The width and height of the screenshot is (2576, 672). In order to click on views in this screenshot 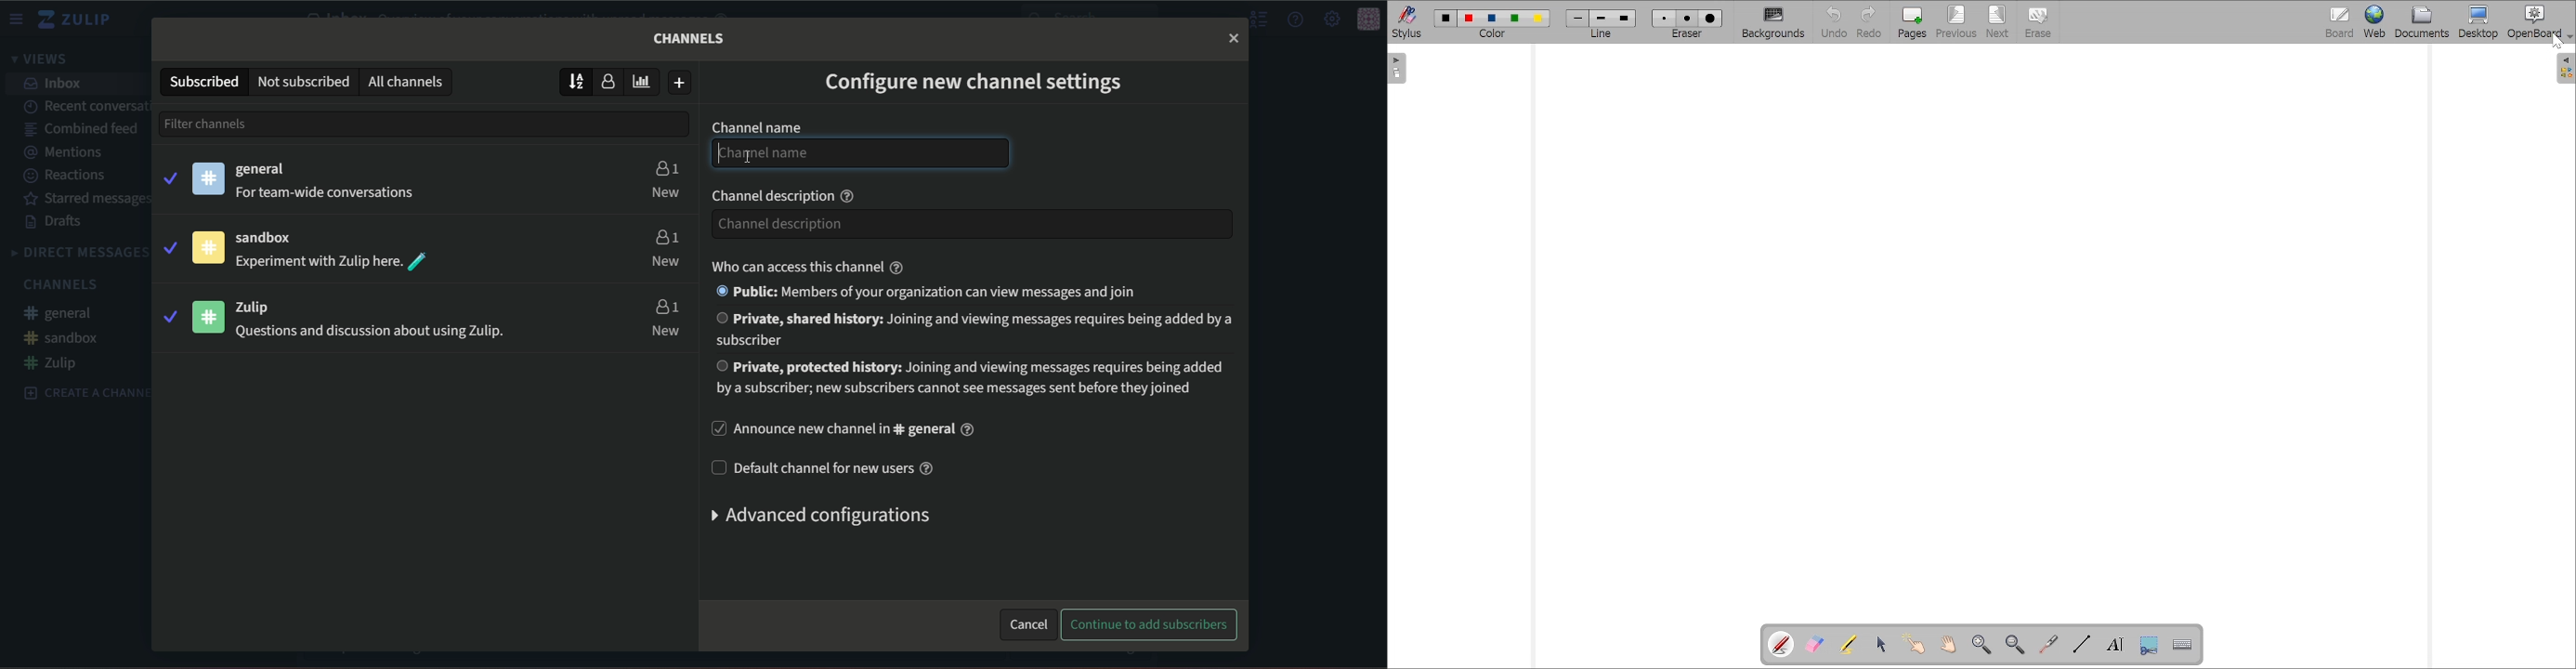, I will do `click(44, 60)`.